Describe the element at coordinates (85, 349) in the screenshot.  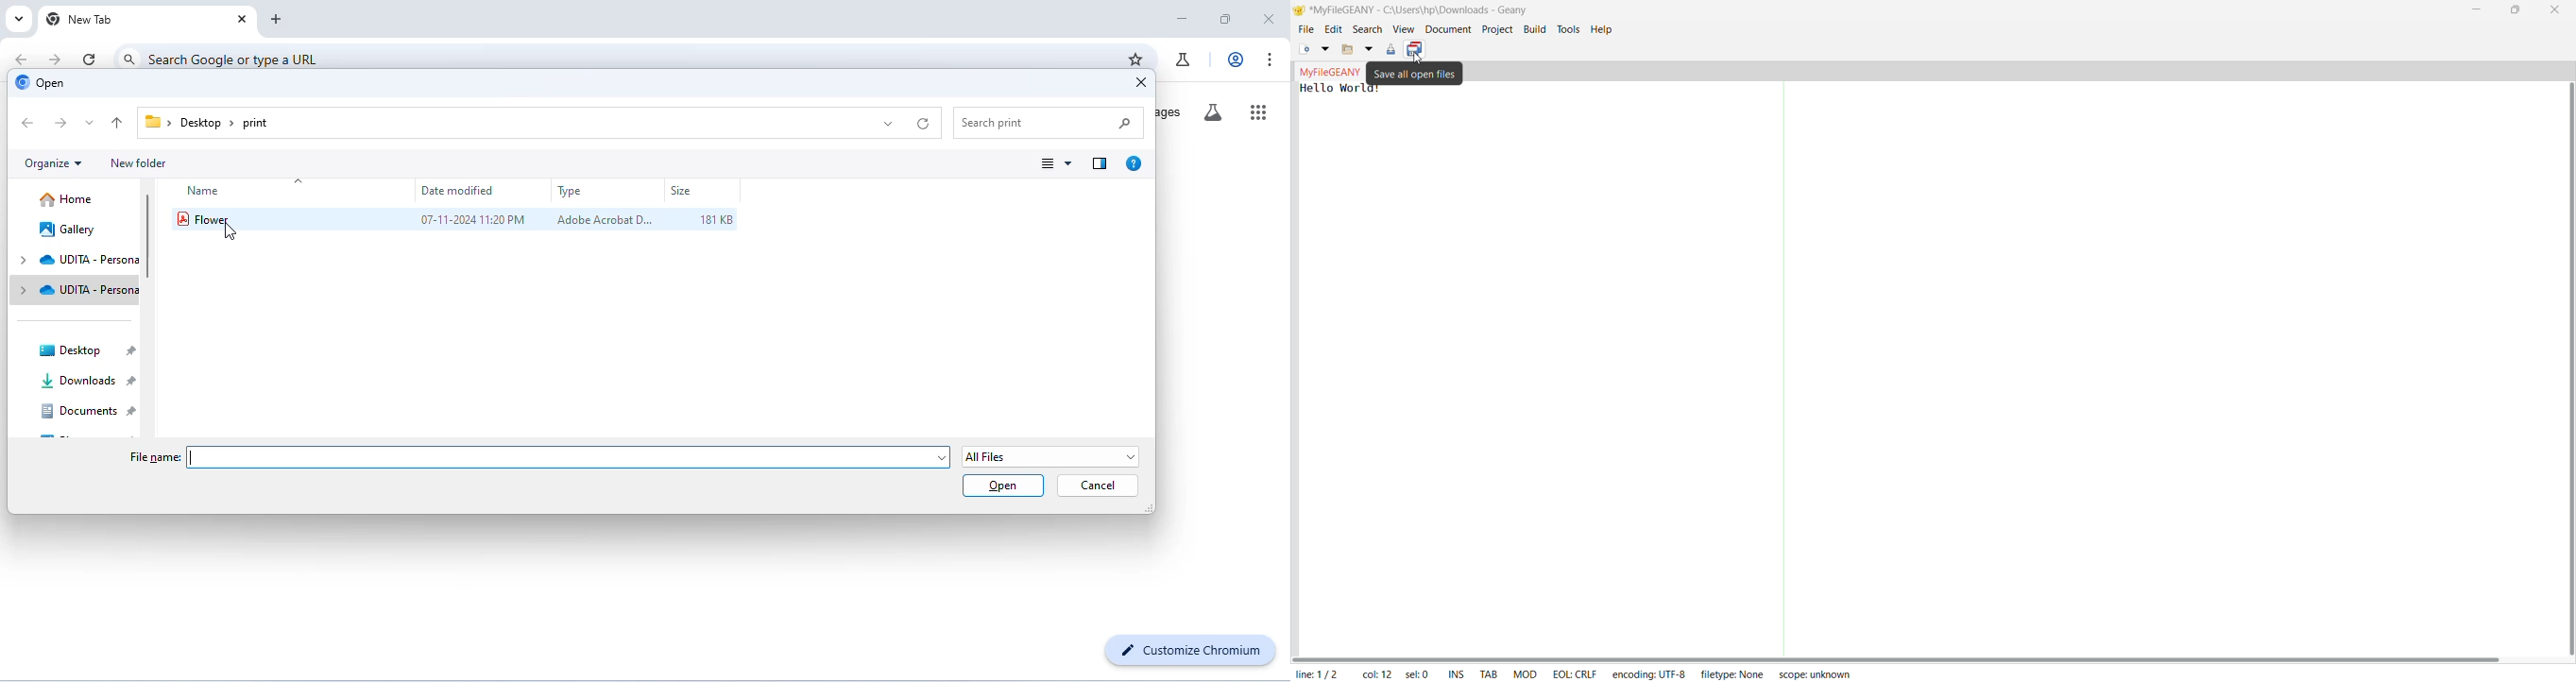
I see `desktop` at that location.